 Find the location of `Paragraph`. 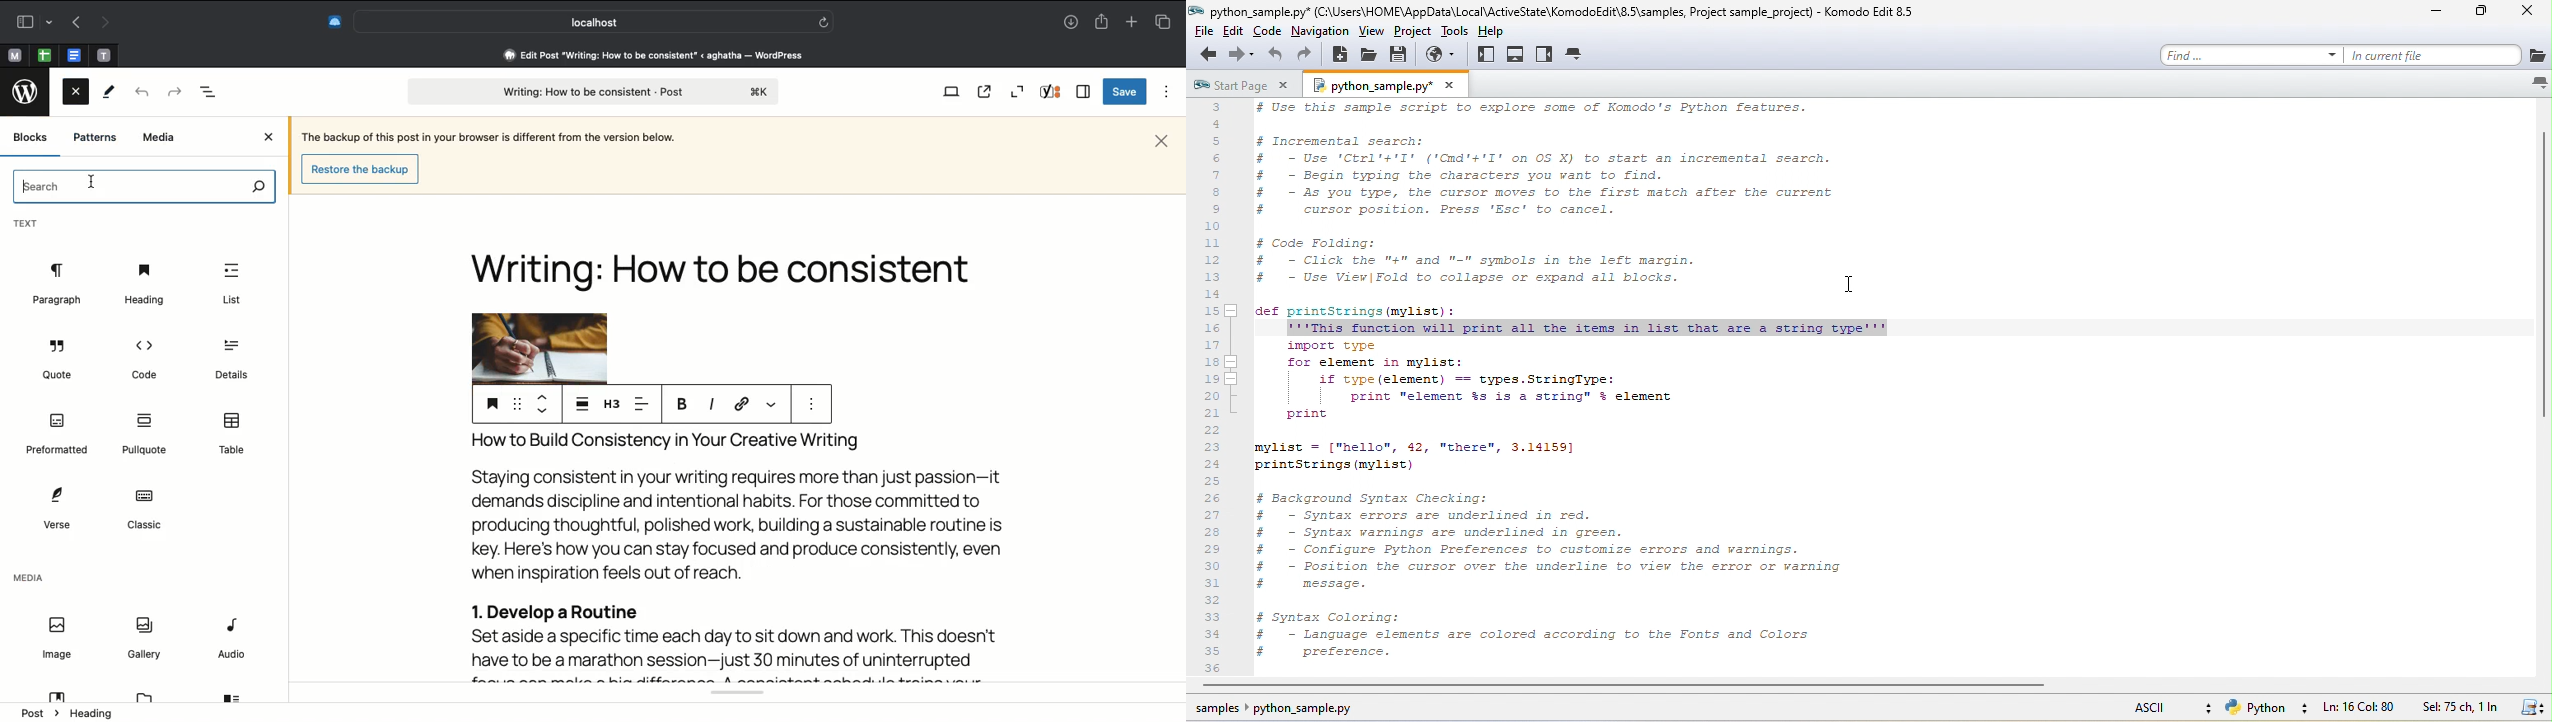

Paragraph is located at coordinates (56, 284).